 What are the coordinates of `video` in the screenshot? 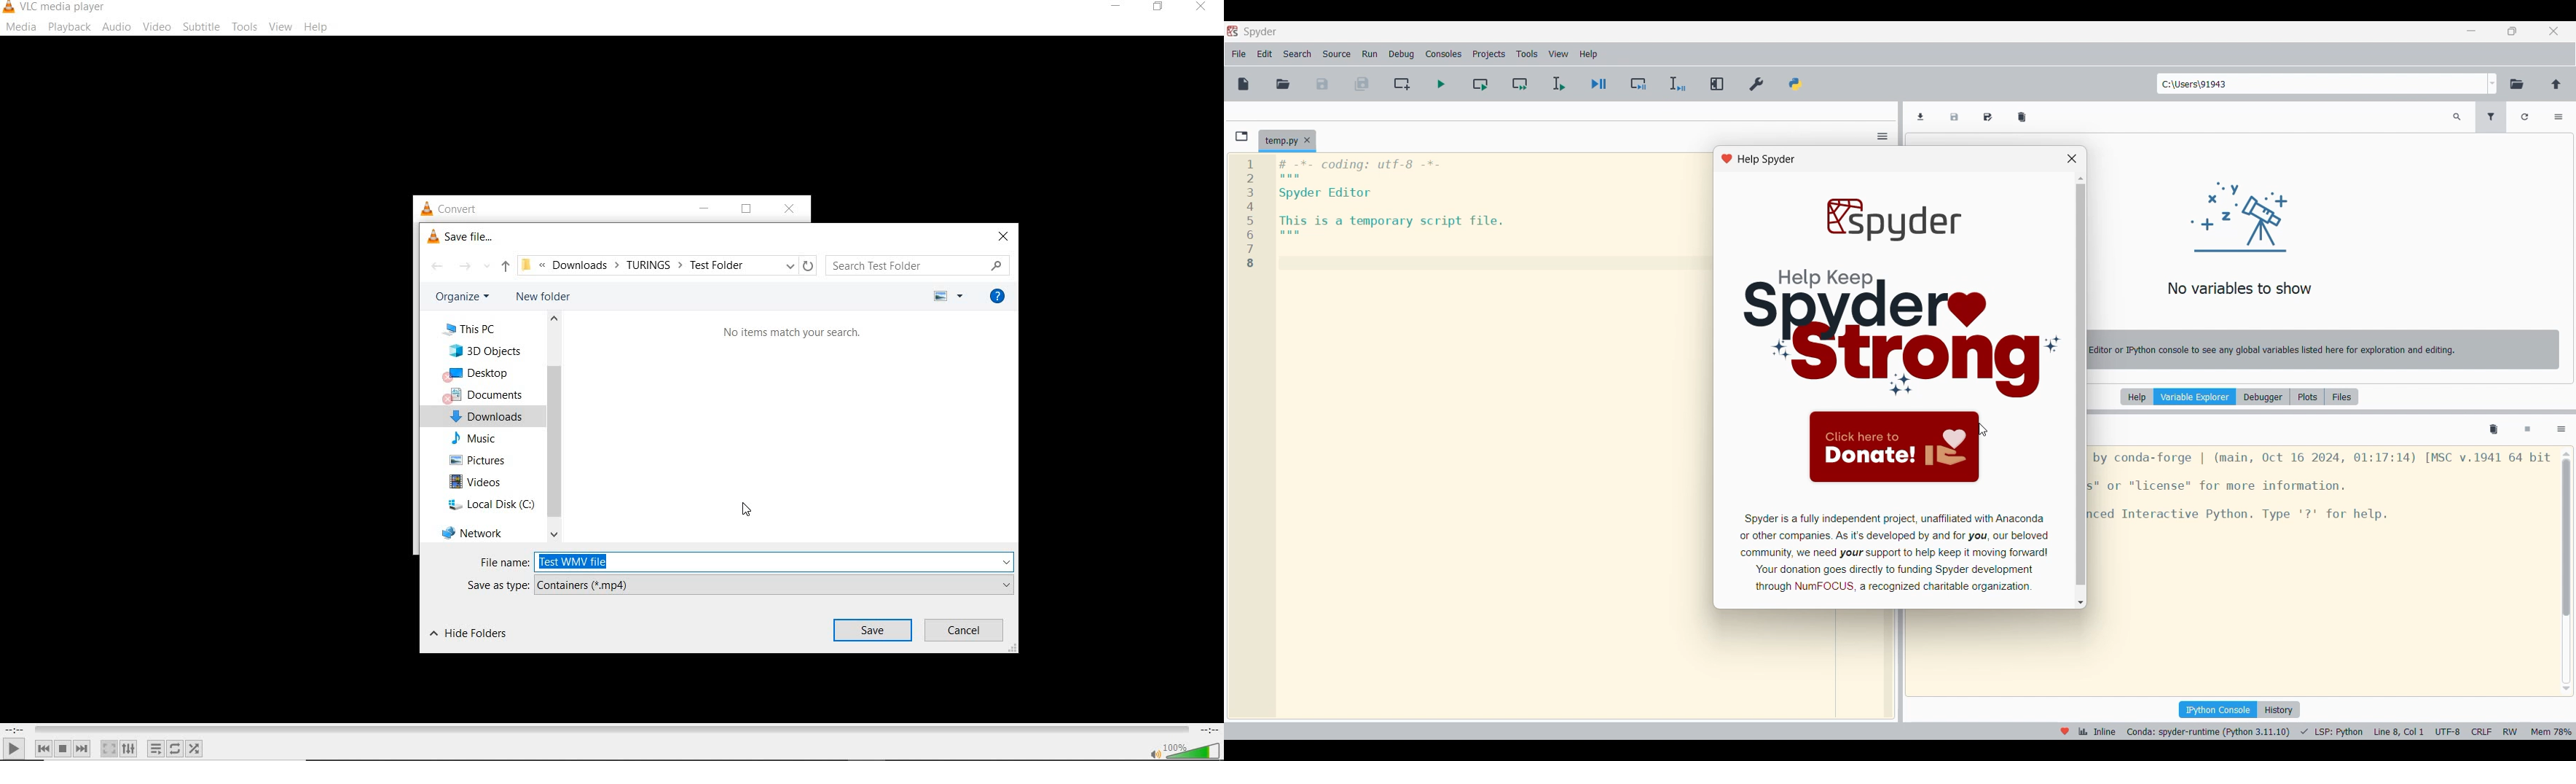 It's located at (157, 27).